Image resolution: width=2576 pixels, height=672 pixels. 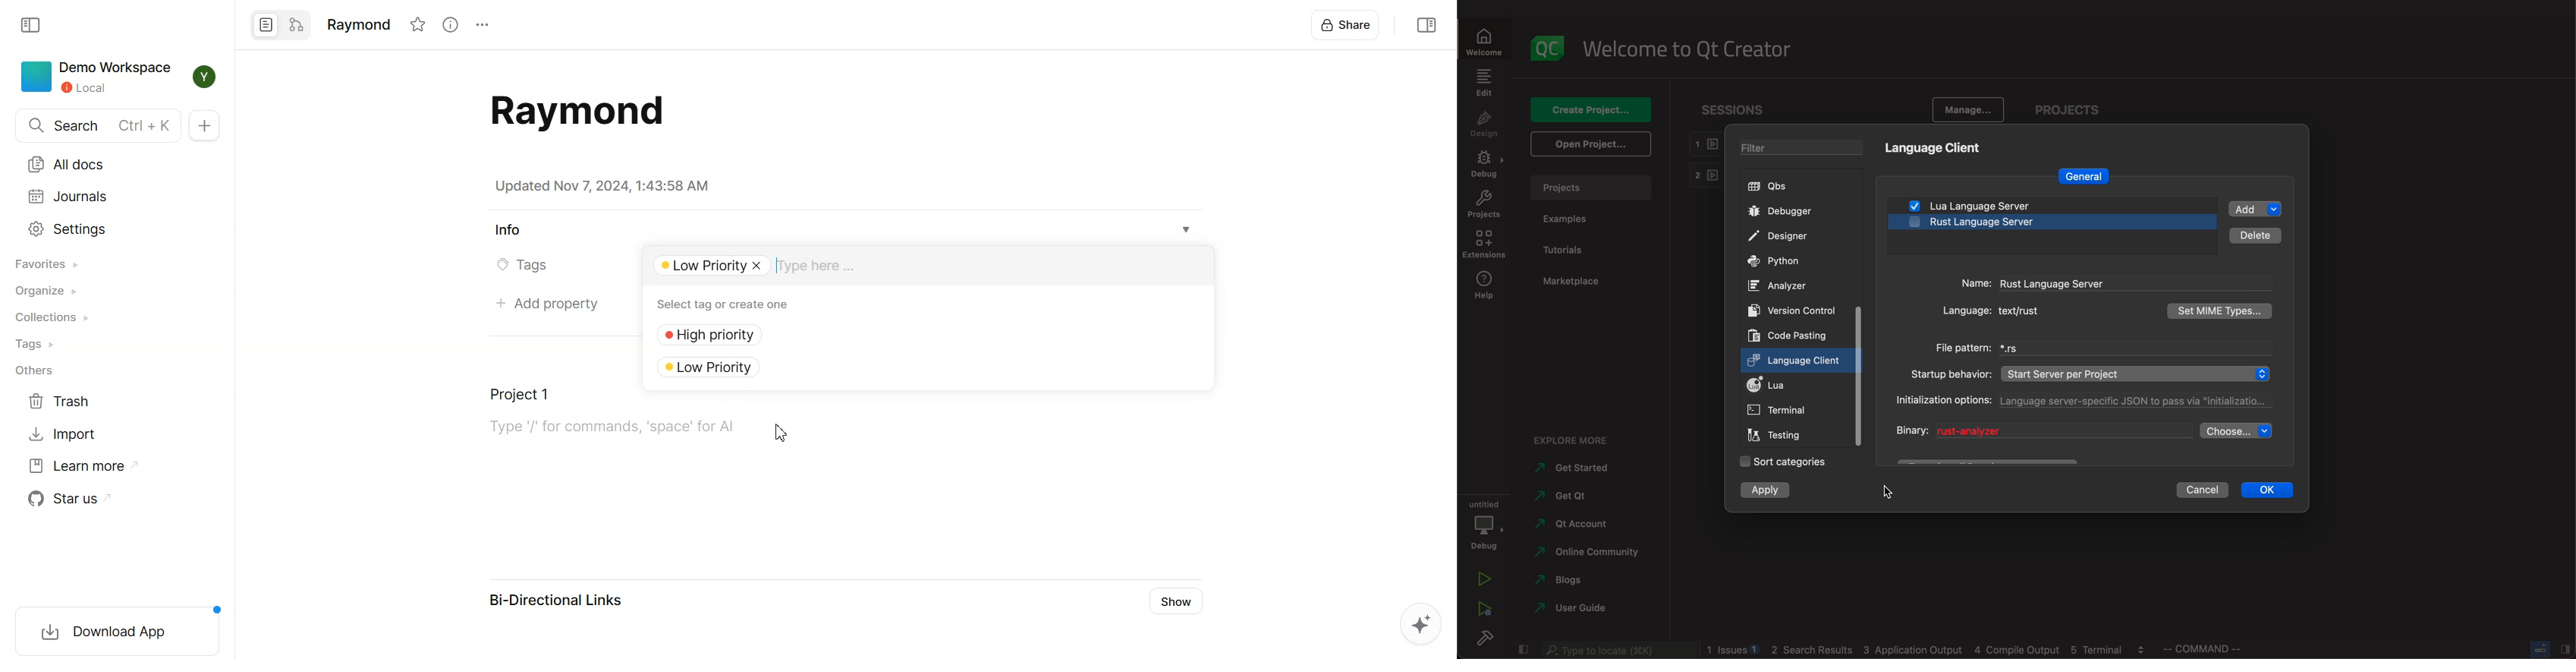 What do you see at coordinates (33, 372) in the screenshot?
I see `Others` at bounding box center [33, 372].